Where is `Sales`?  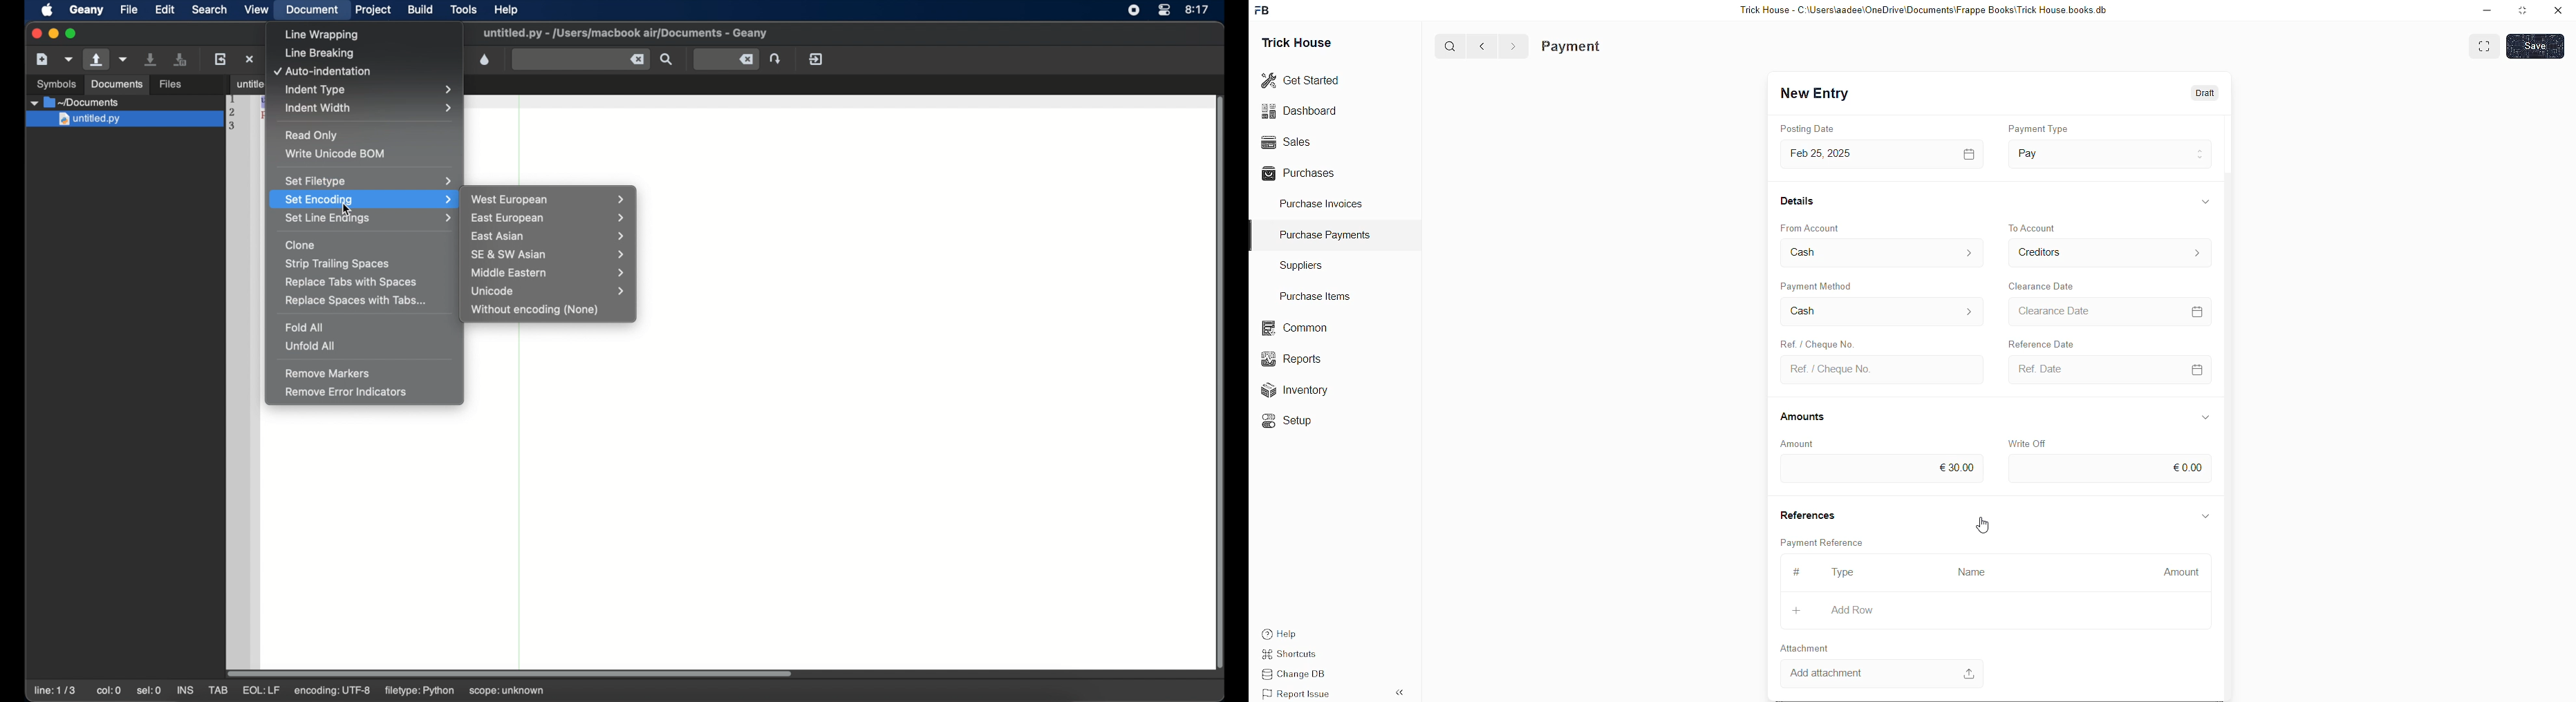
Sales is located at coordinates (1285, 140).